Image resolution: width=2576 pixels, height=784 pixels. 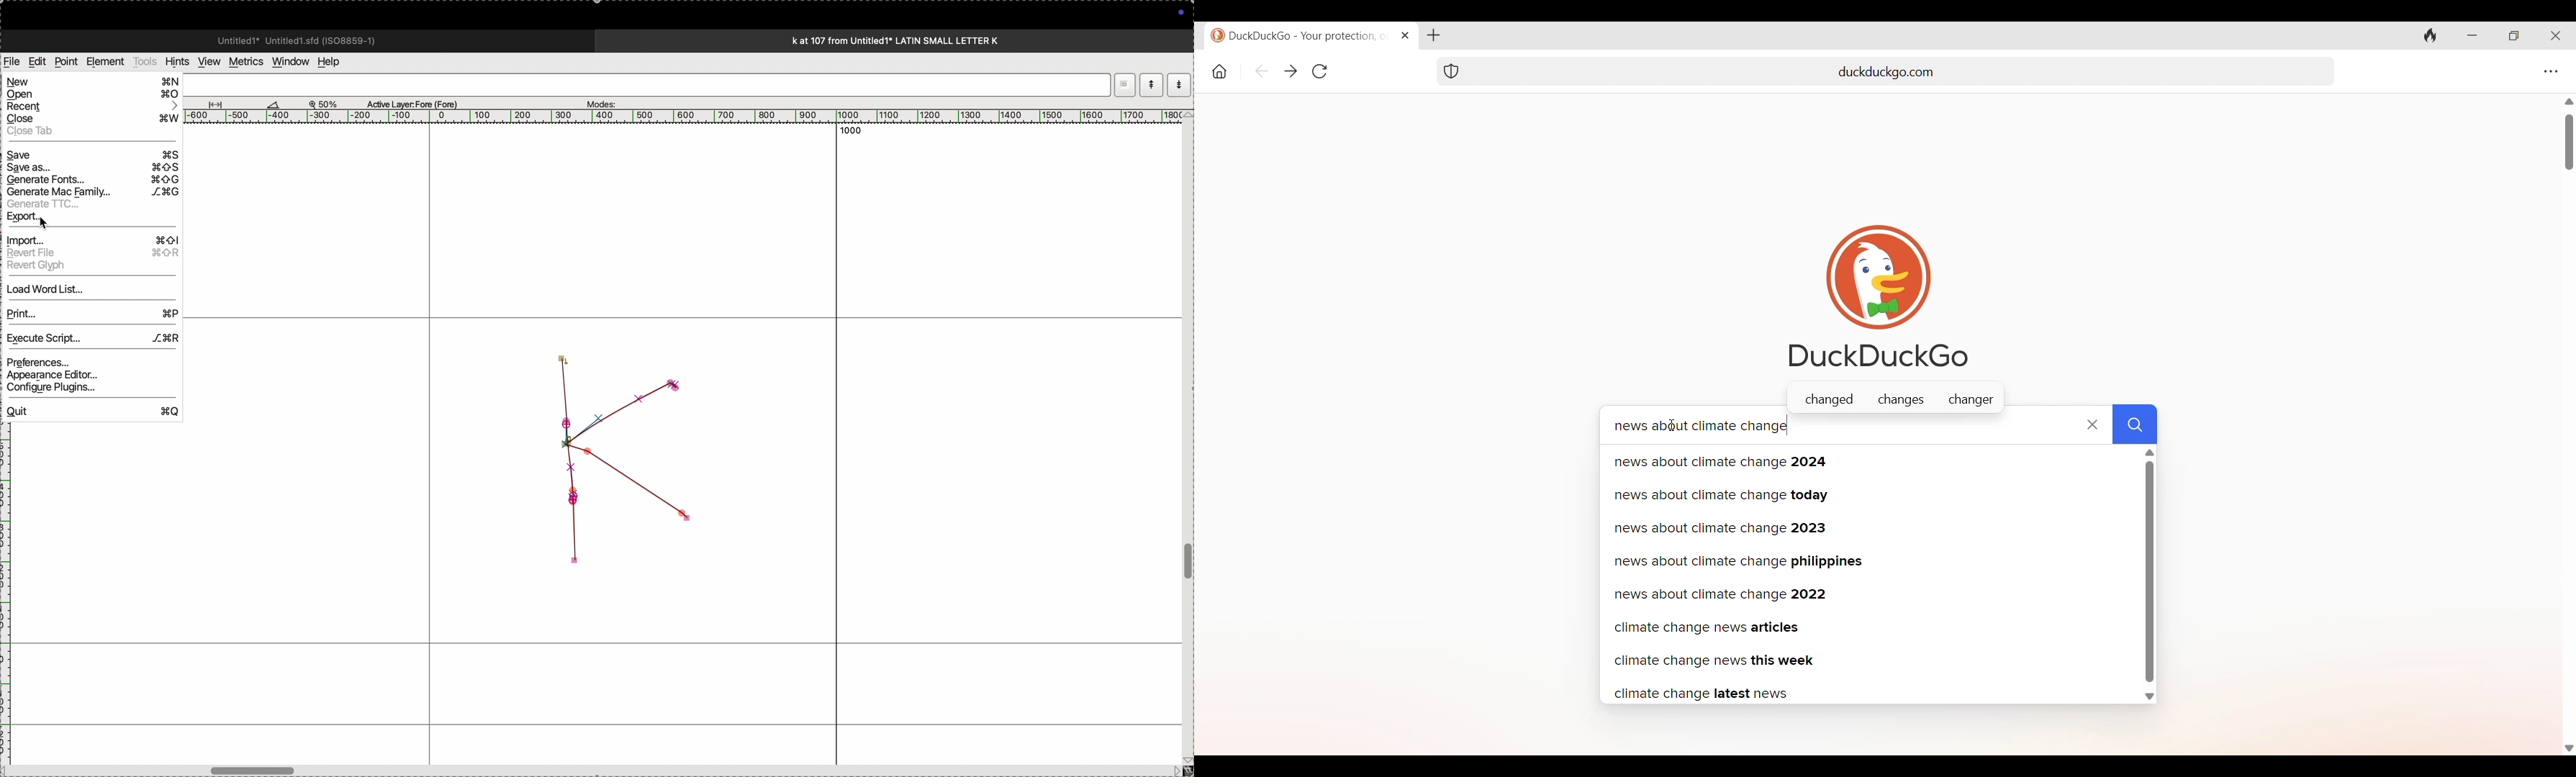 What do you see at coordinates (2551, 72) in the screenshot?
I see `Browser settings` at bounding box center [2551, 72].